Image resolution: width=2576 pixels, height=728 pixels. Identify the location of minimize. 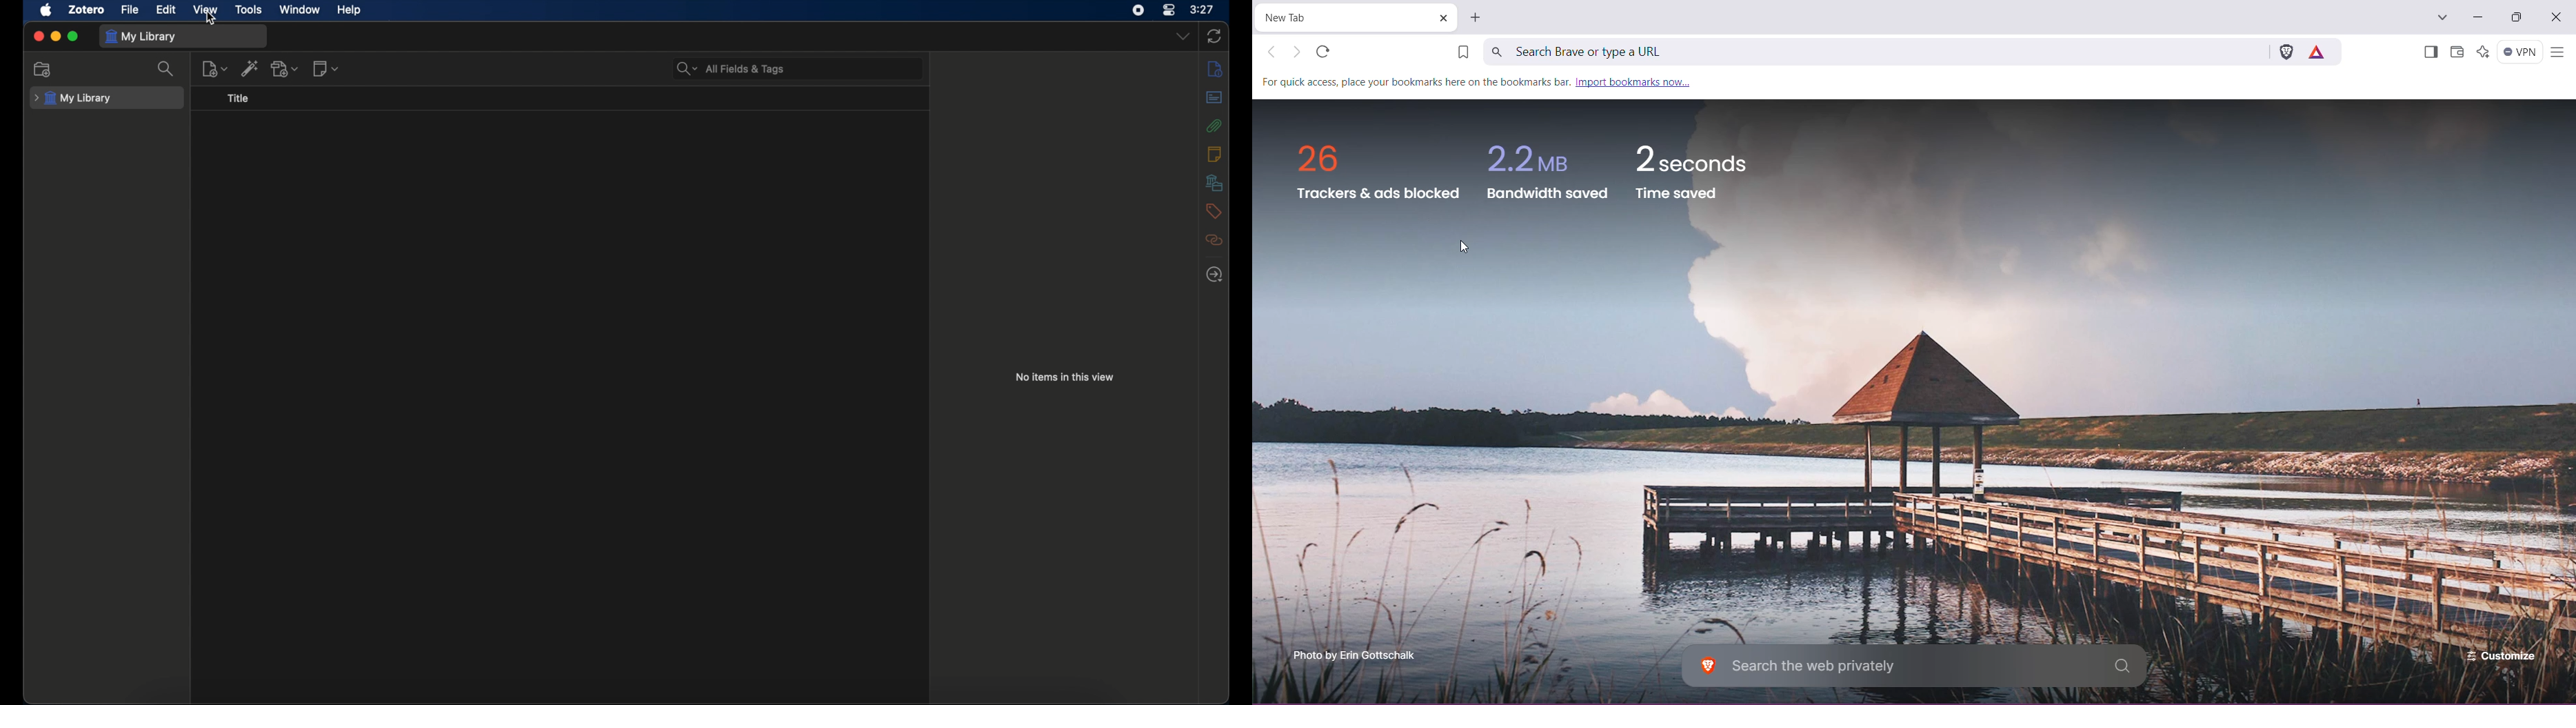
(56, 36).